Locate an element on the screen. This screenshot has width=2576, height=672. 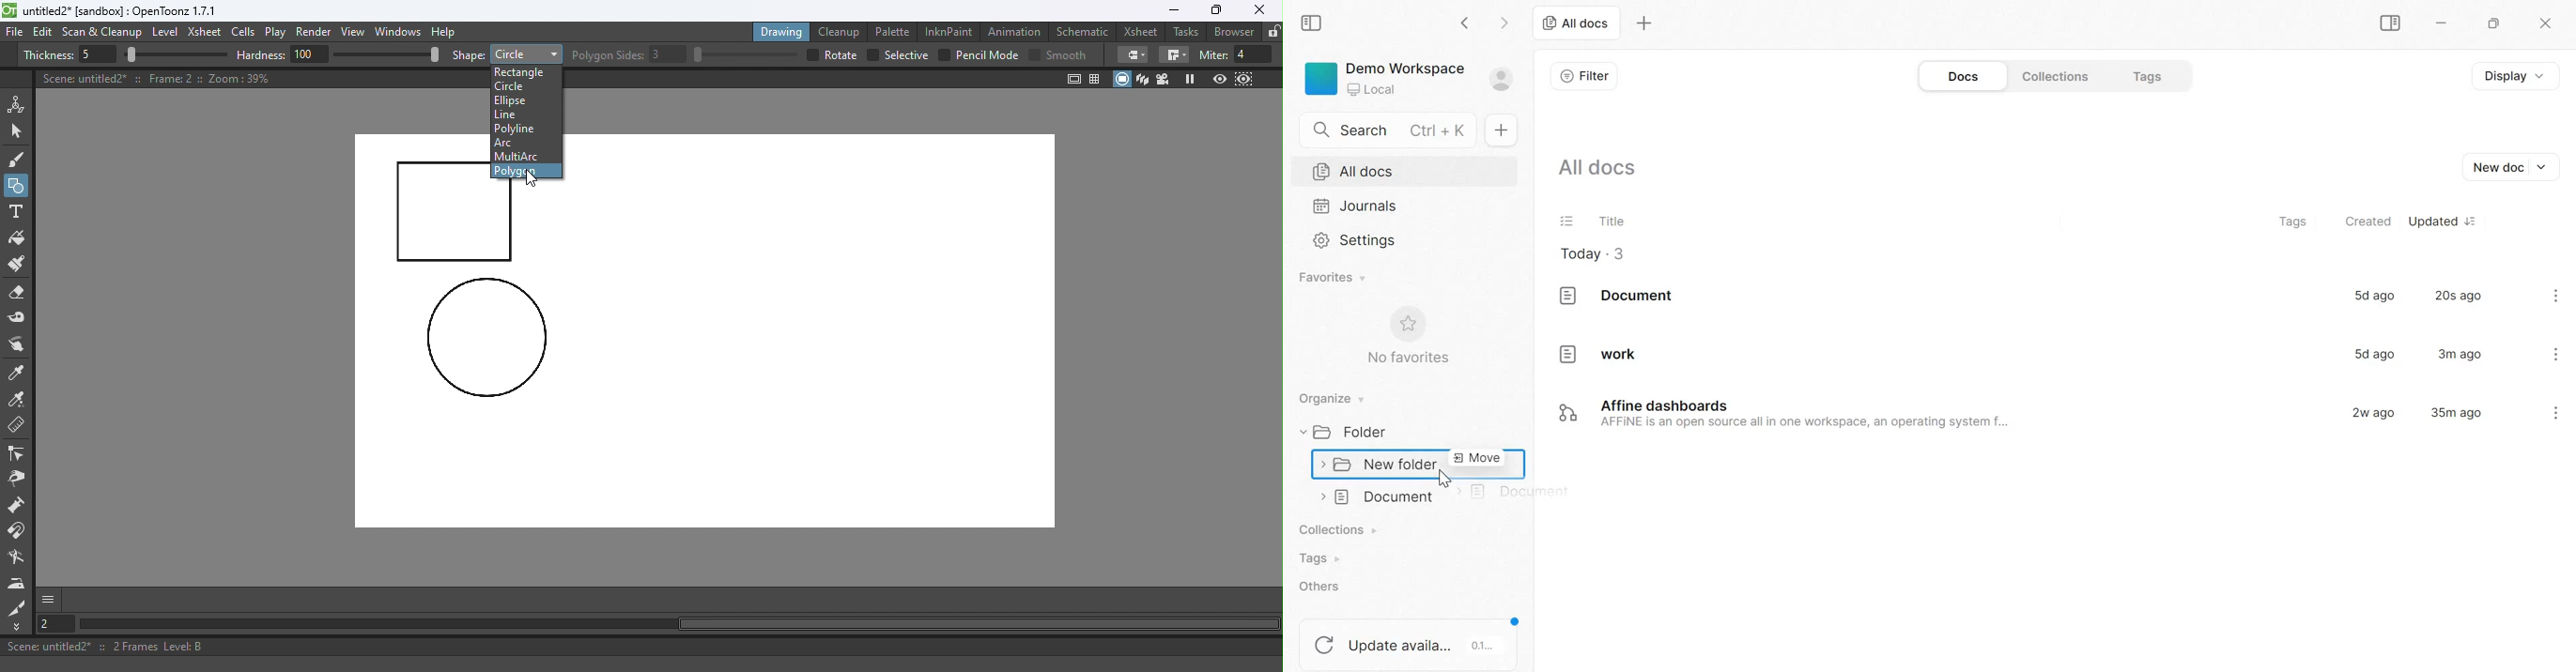
100 is located at coordinates (310, 53).